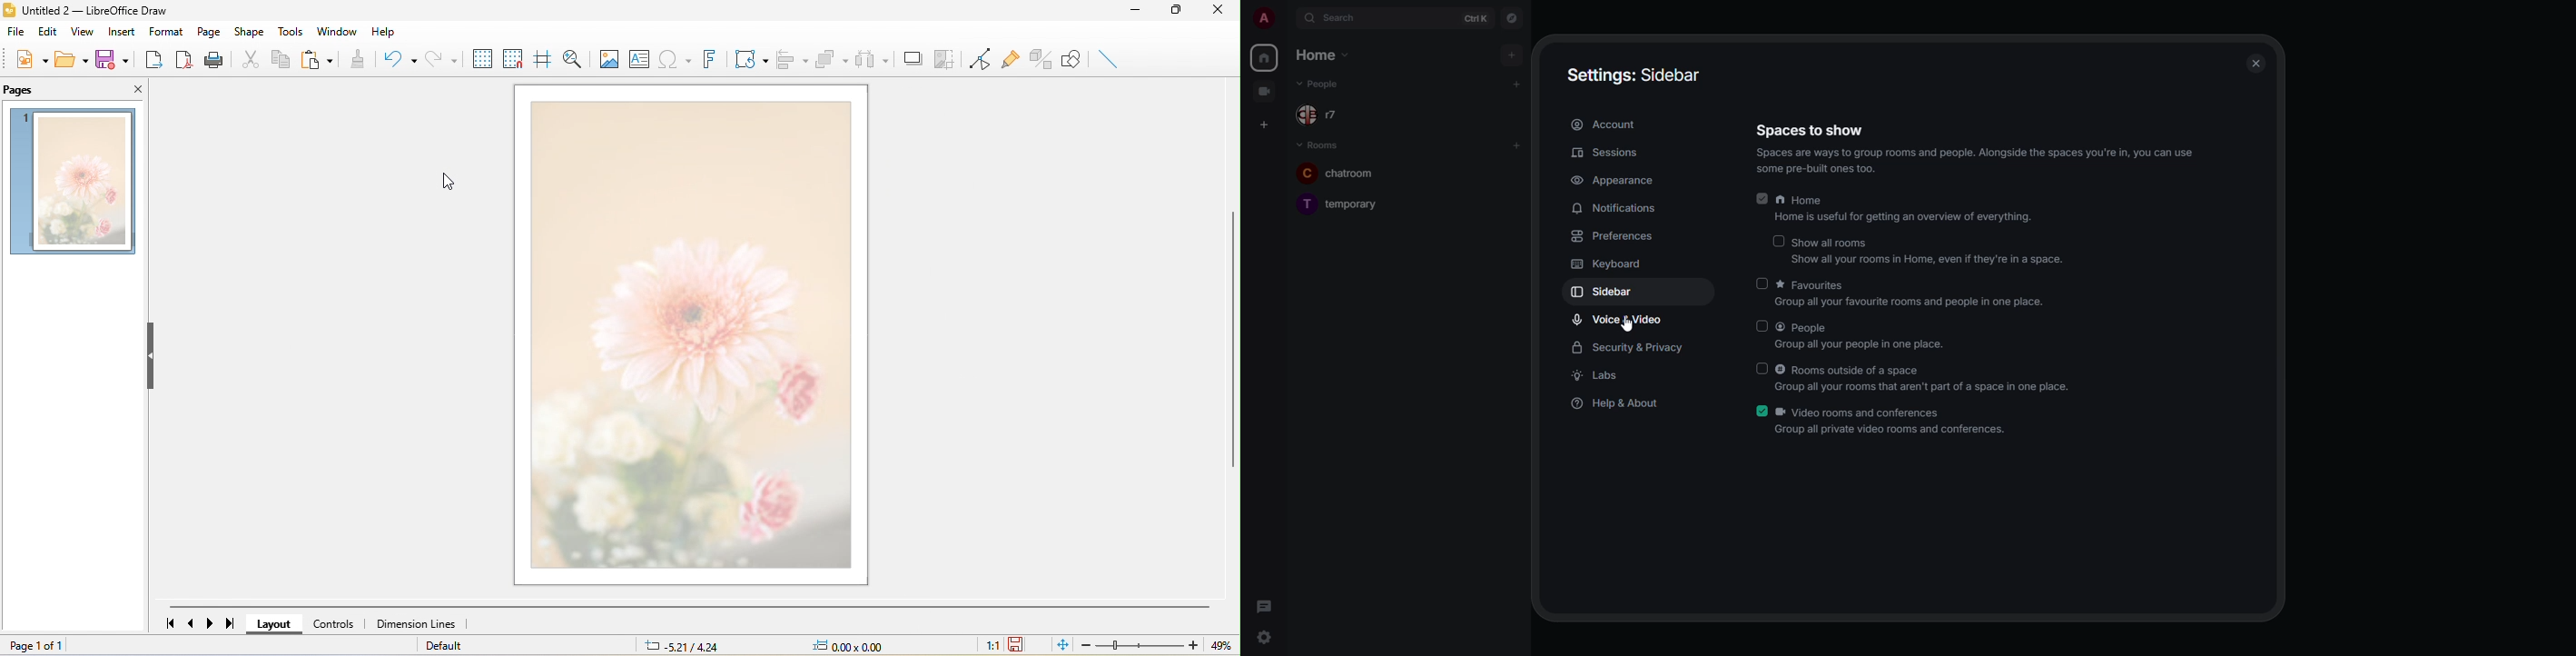 This screenshot has height=672, width=2576. Describe the element at coordinates (1618, 321) in the screenshot. I see `voice & video` at that location.